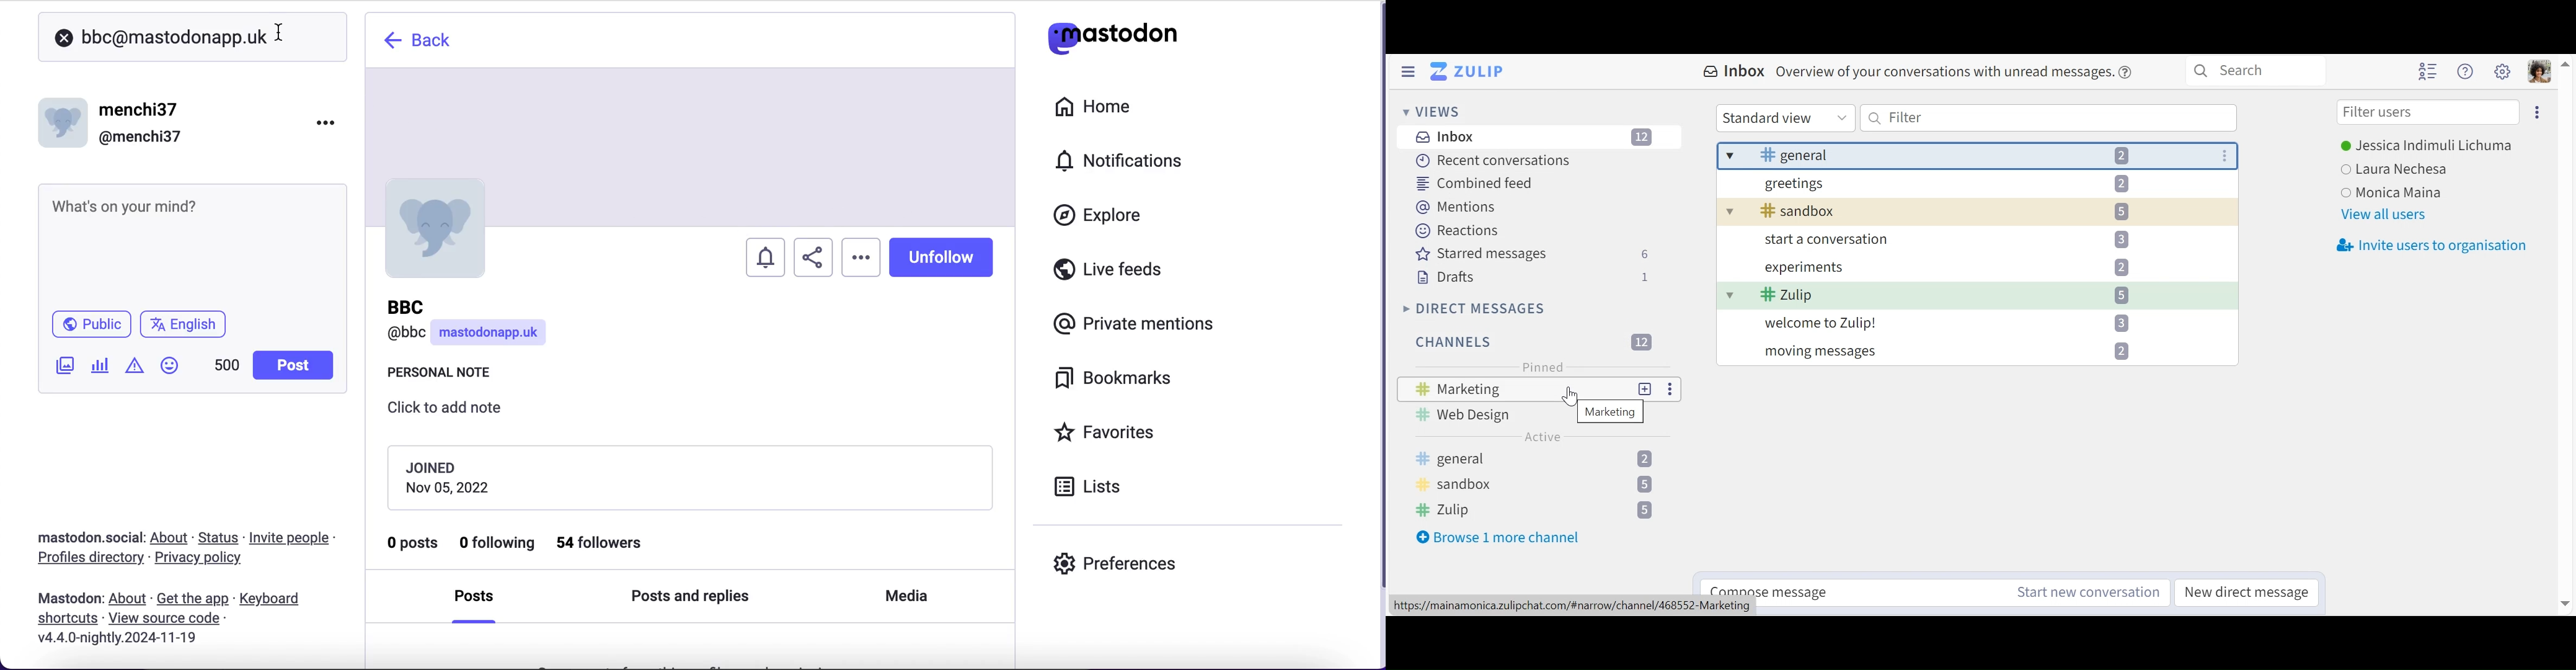 This screenshot has width=2576, height=672. Describe the element at coordinates (220, 538) in the screenshot. I see `status` at that location.